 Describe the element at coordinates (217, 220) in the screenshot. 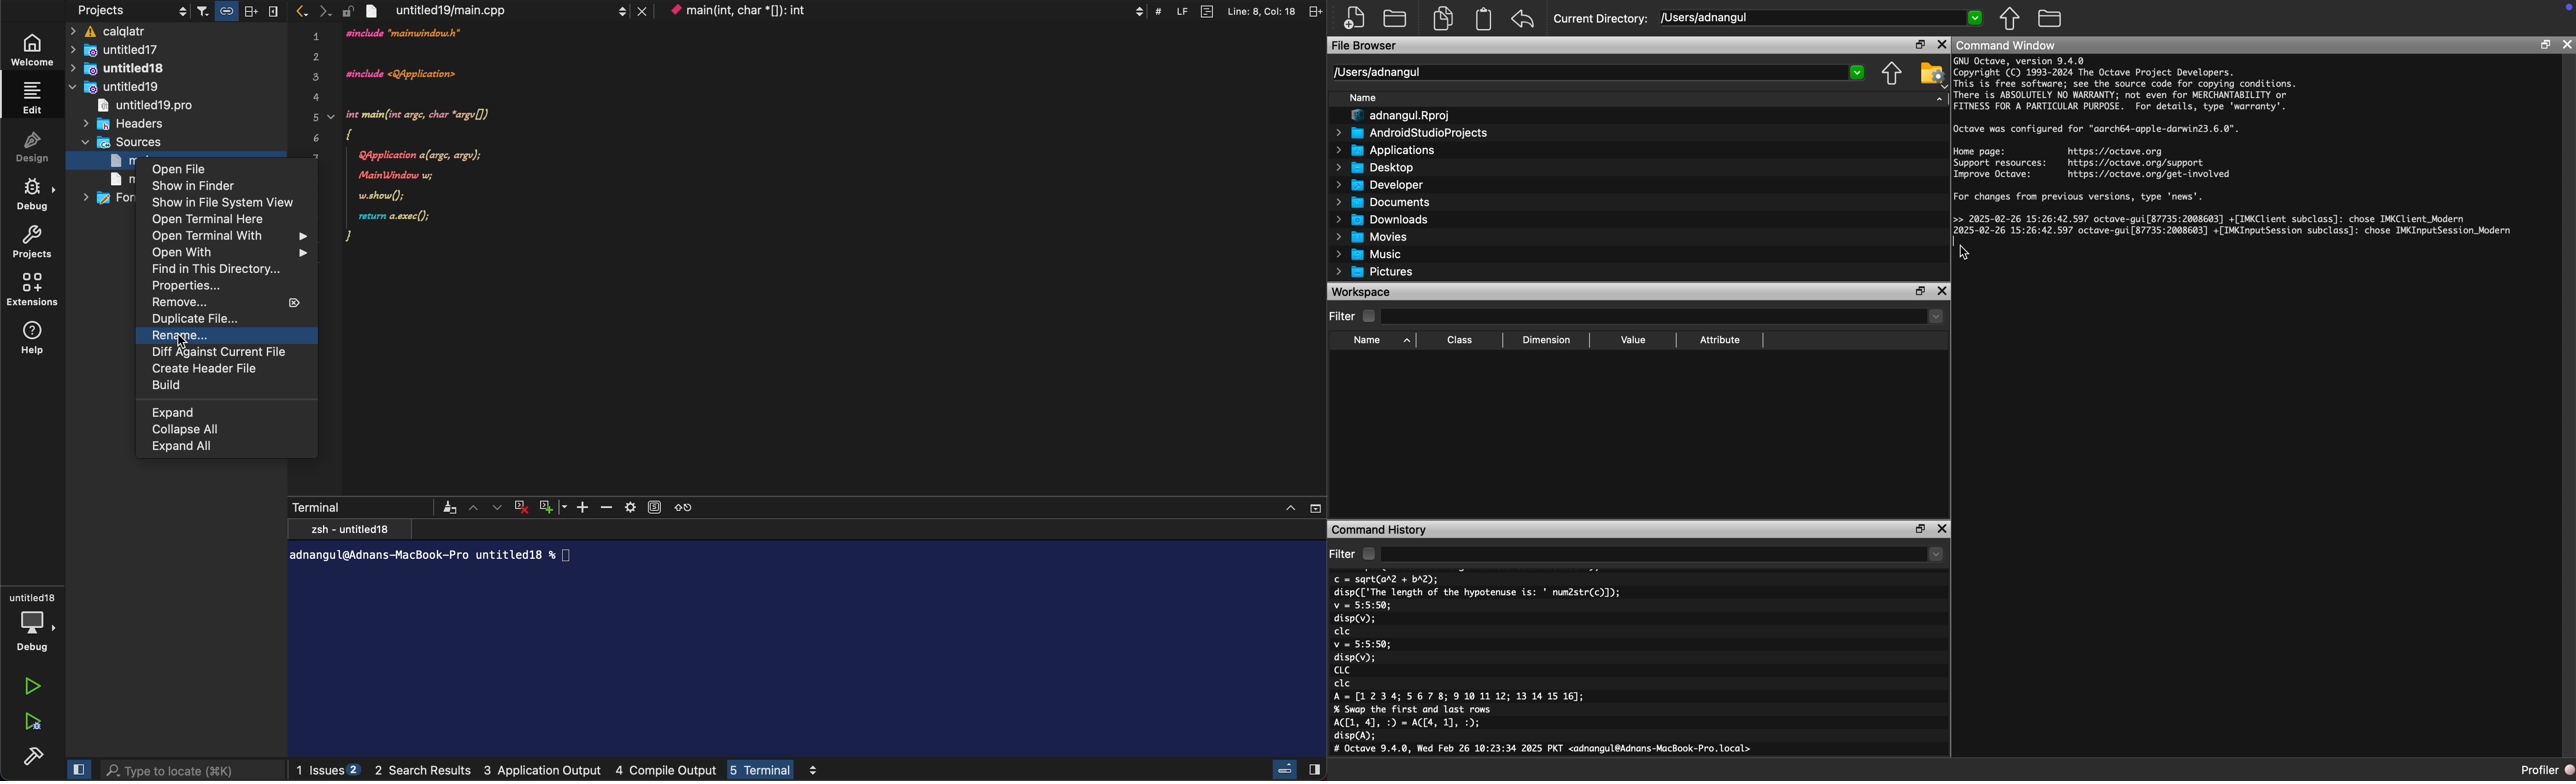

I see `open` at that location.